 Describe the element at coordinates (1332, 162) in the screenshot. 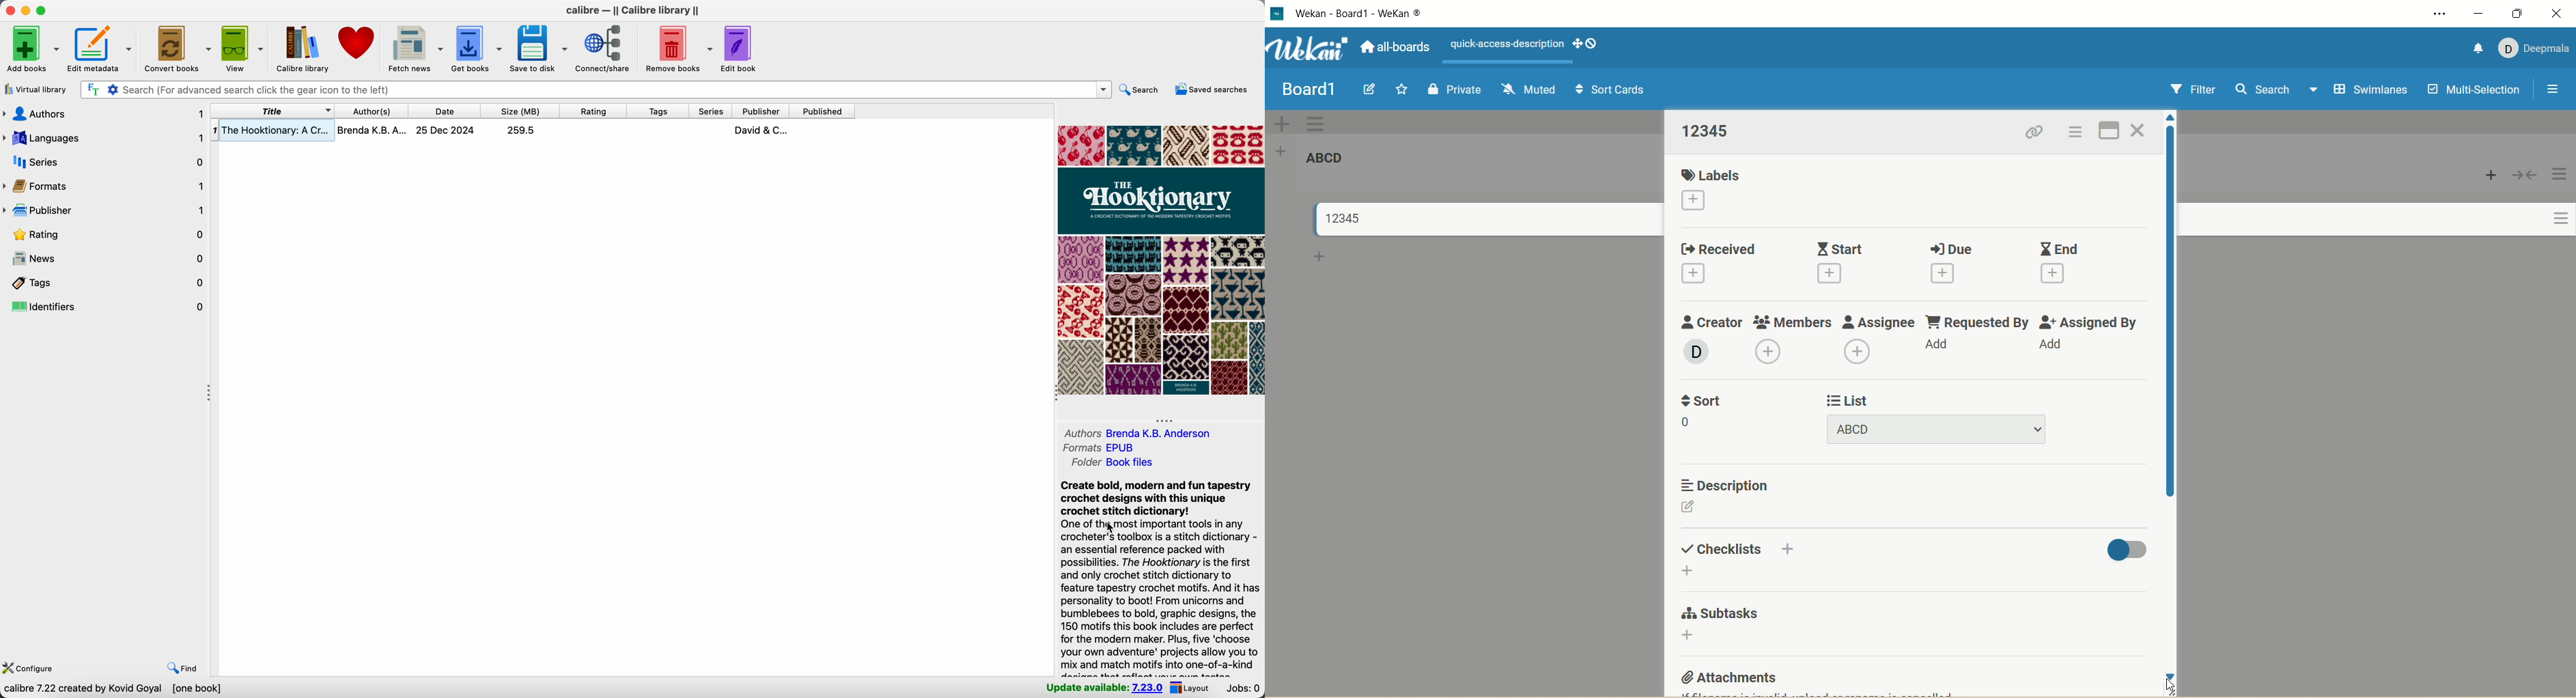

I see `list title` at that location.